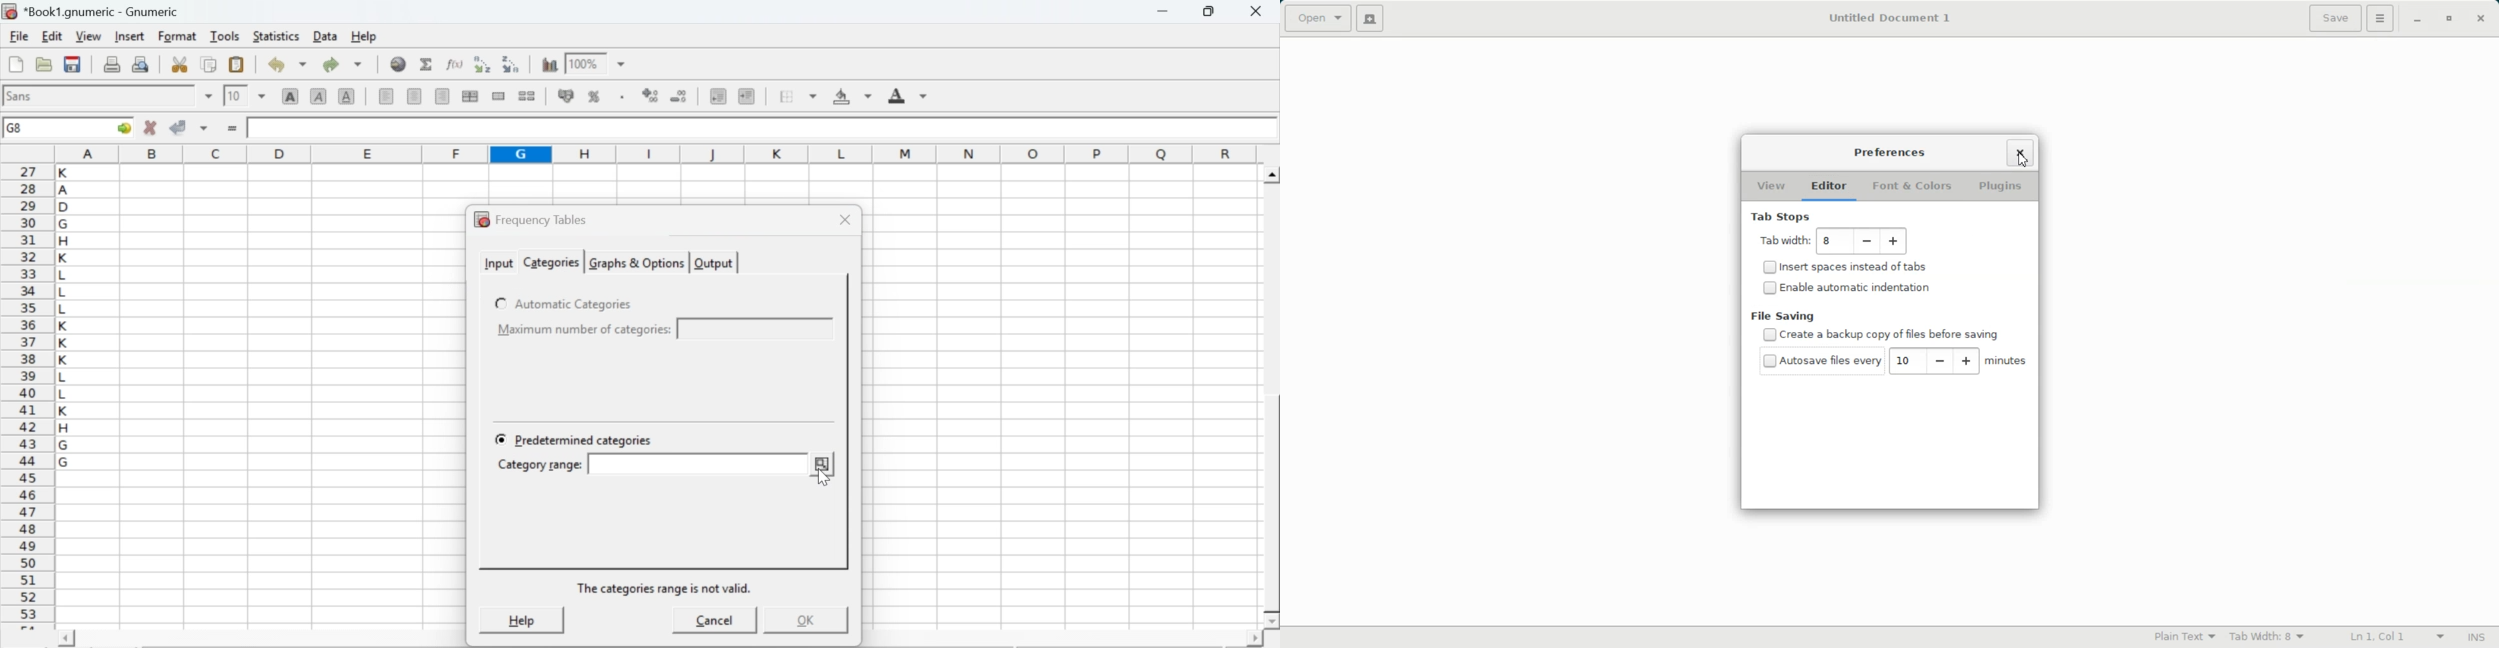 The height and width of the screenshot is (672, 2520). Describe the element at coordinates (846, 219) in the screenshot. I see `close` at that location.